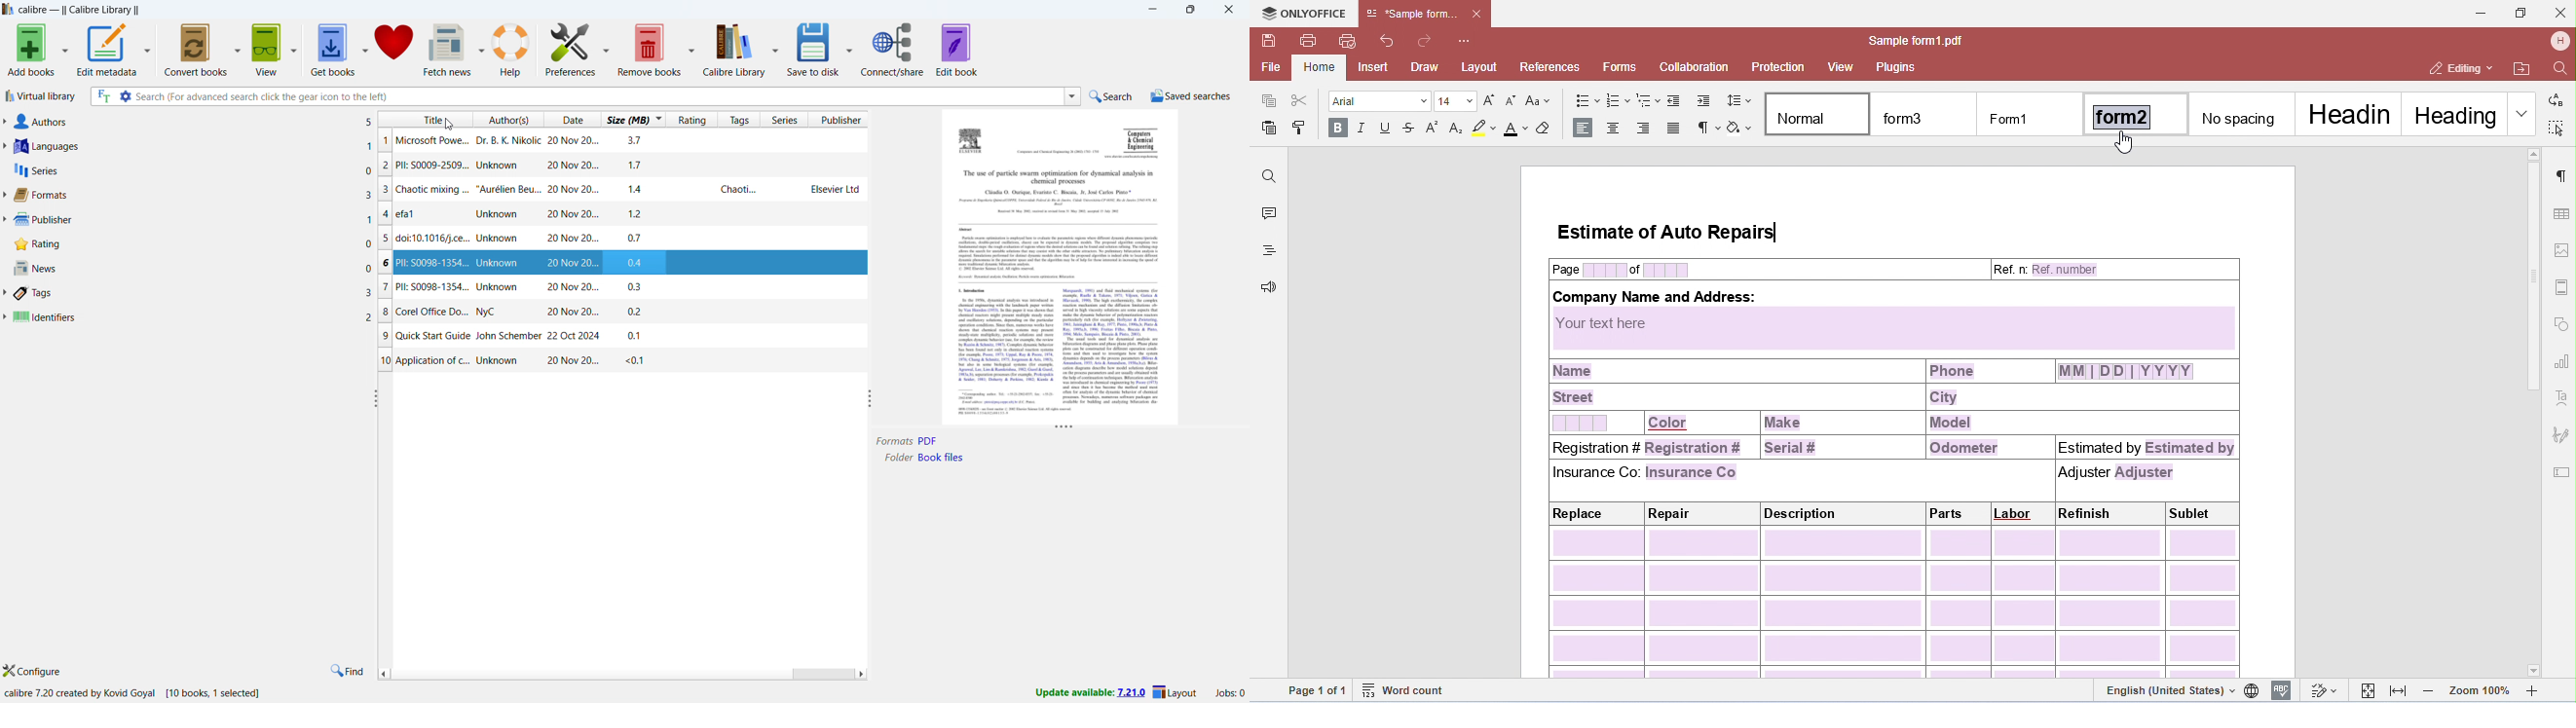  I want to click on , so click(1058, 207).